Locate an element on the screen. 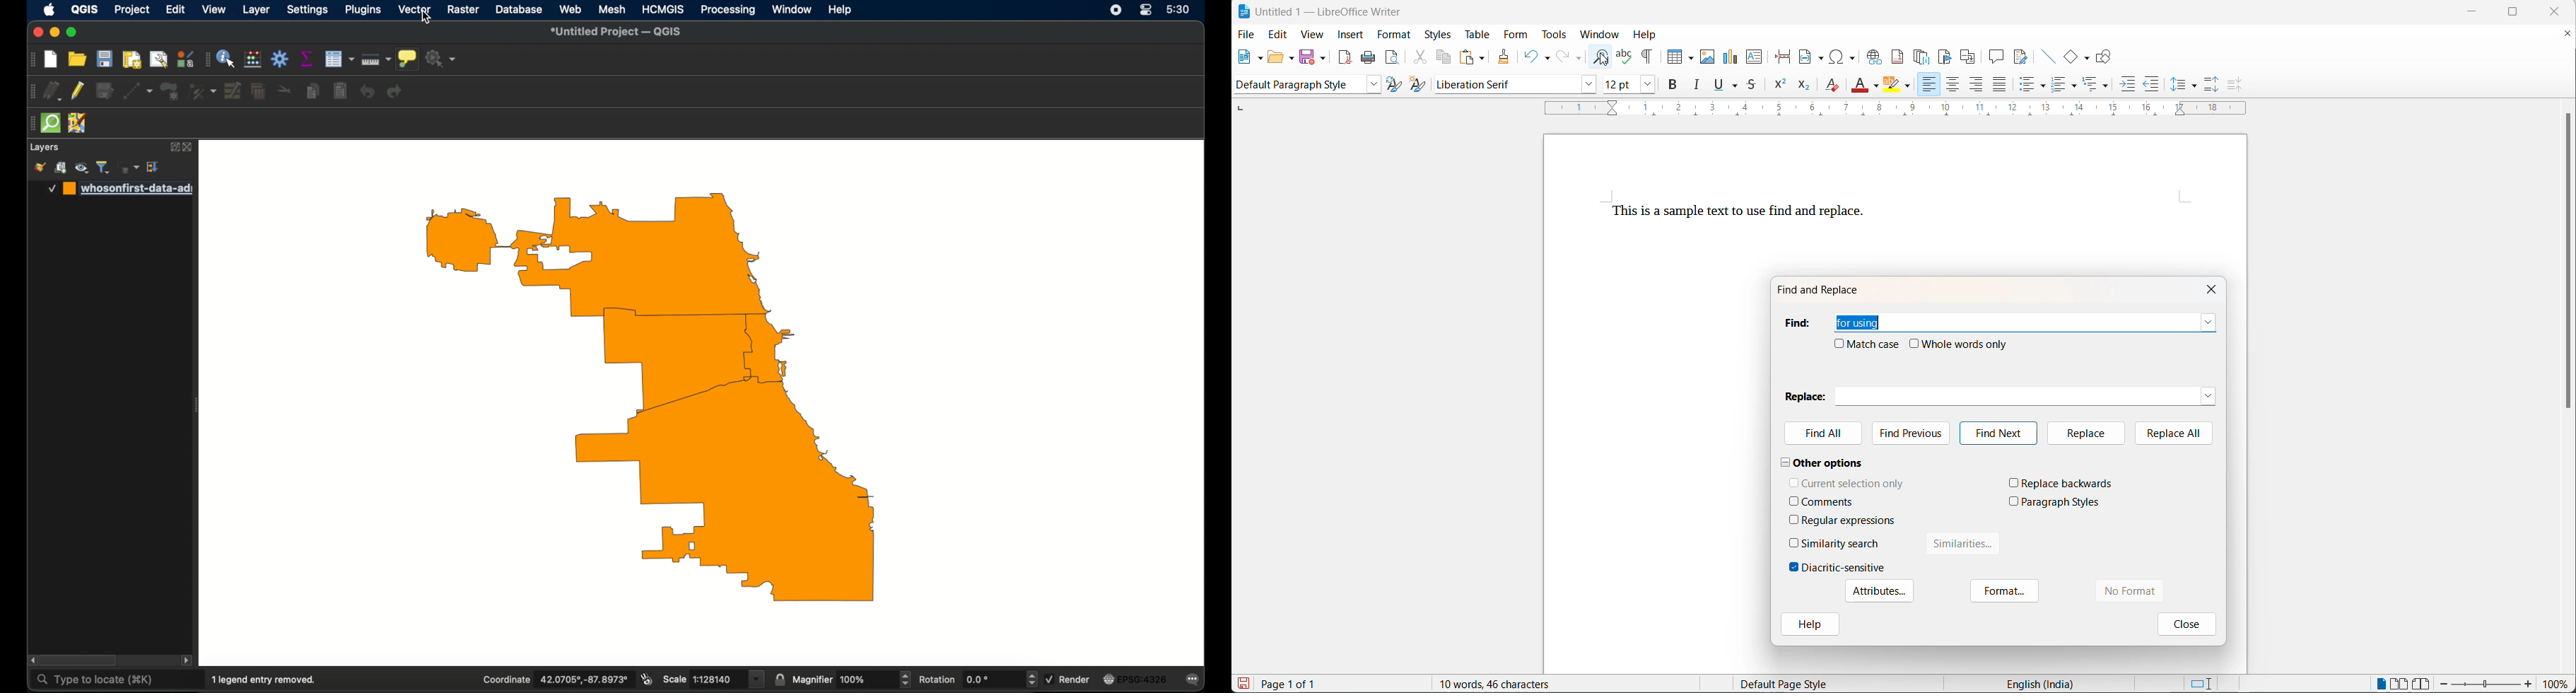 The height and width of the screenshot is (700, 2576). minimize is located at coordinates (55, 32).